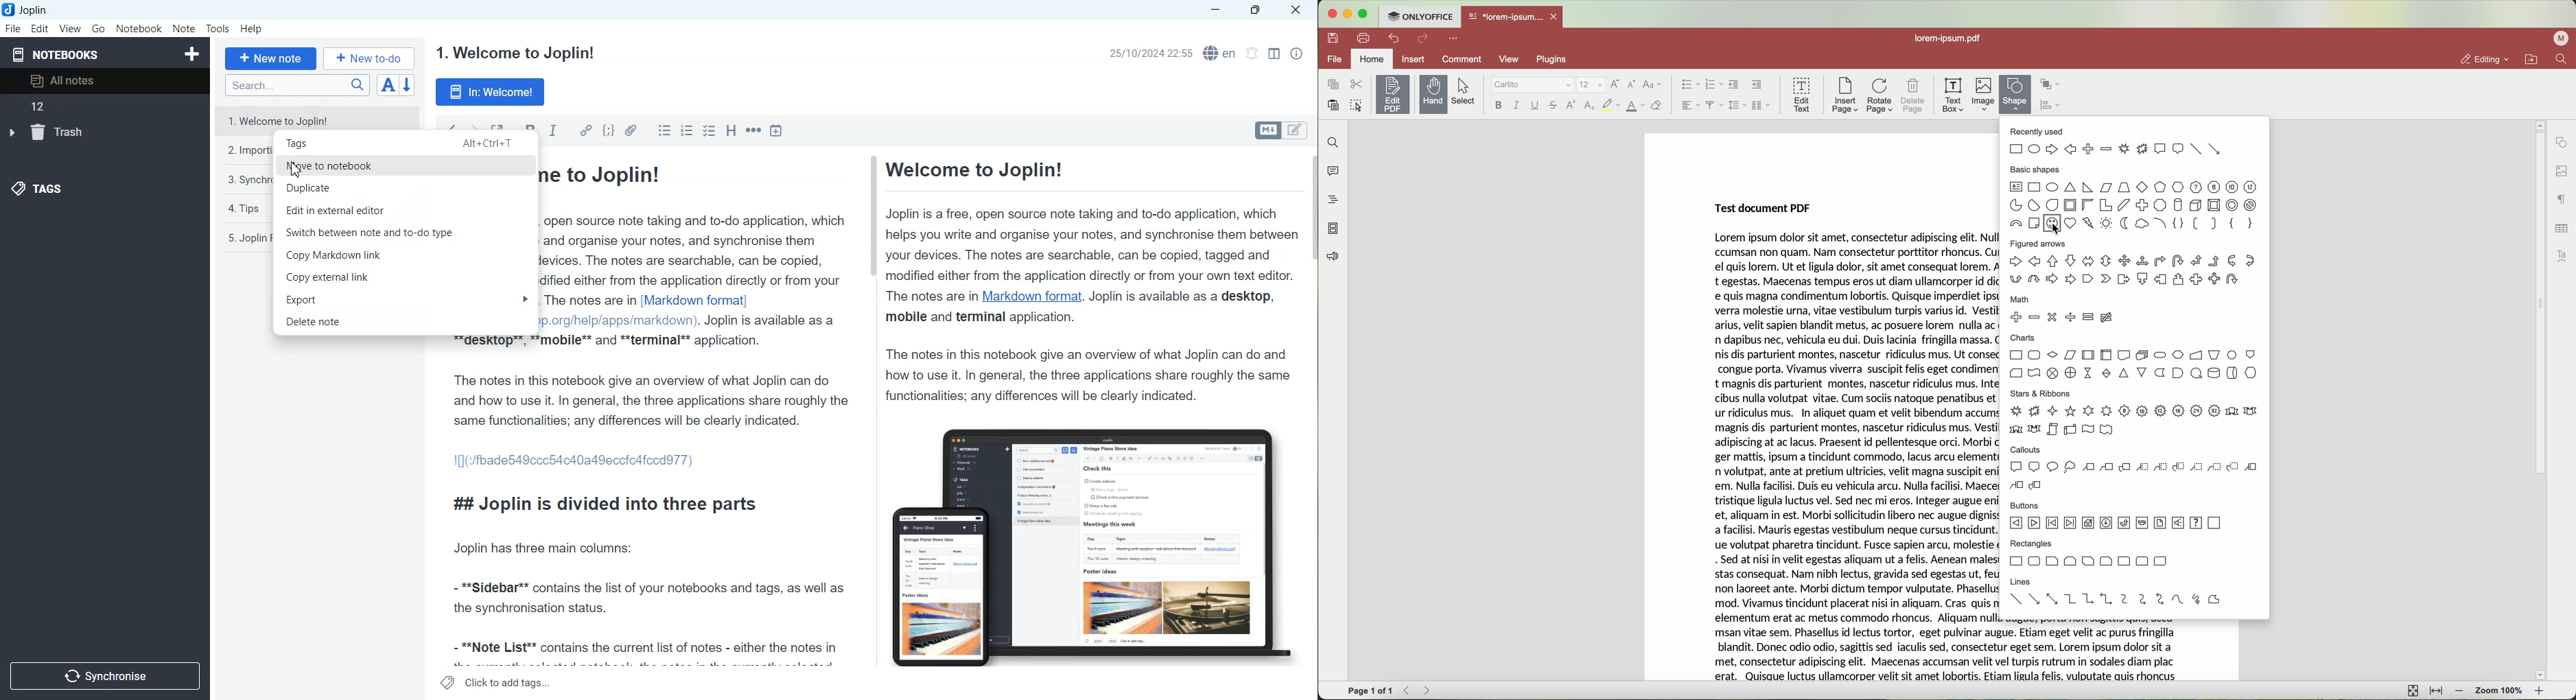 This screenshot has height=700, width=2576. Describe the element at coordinates (609, 130) in the screenshot. I see `Code` at that location.